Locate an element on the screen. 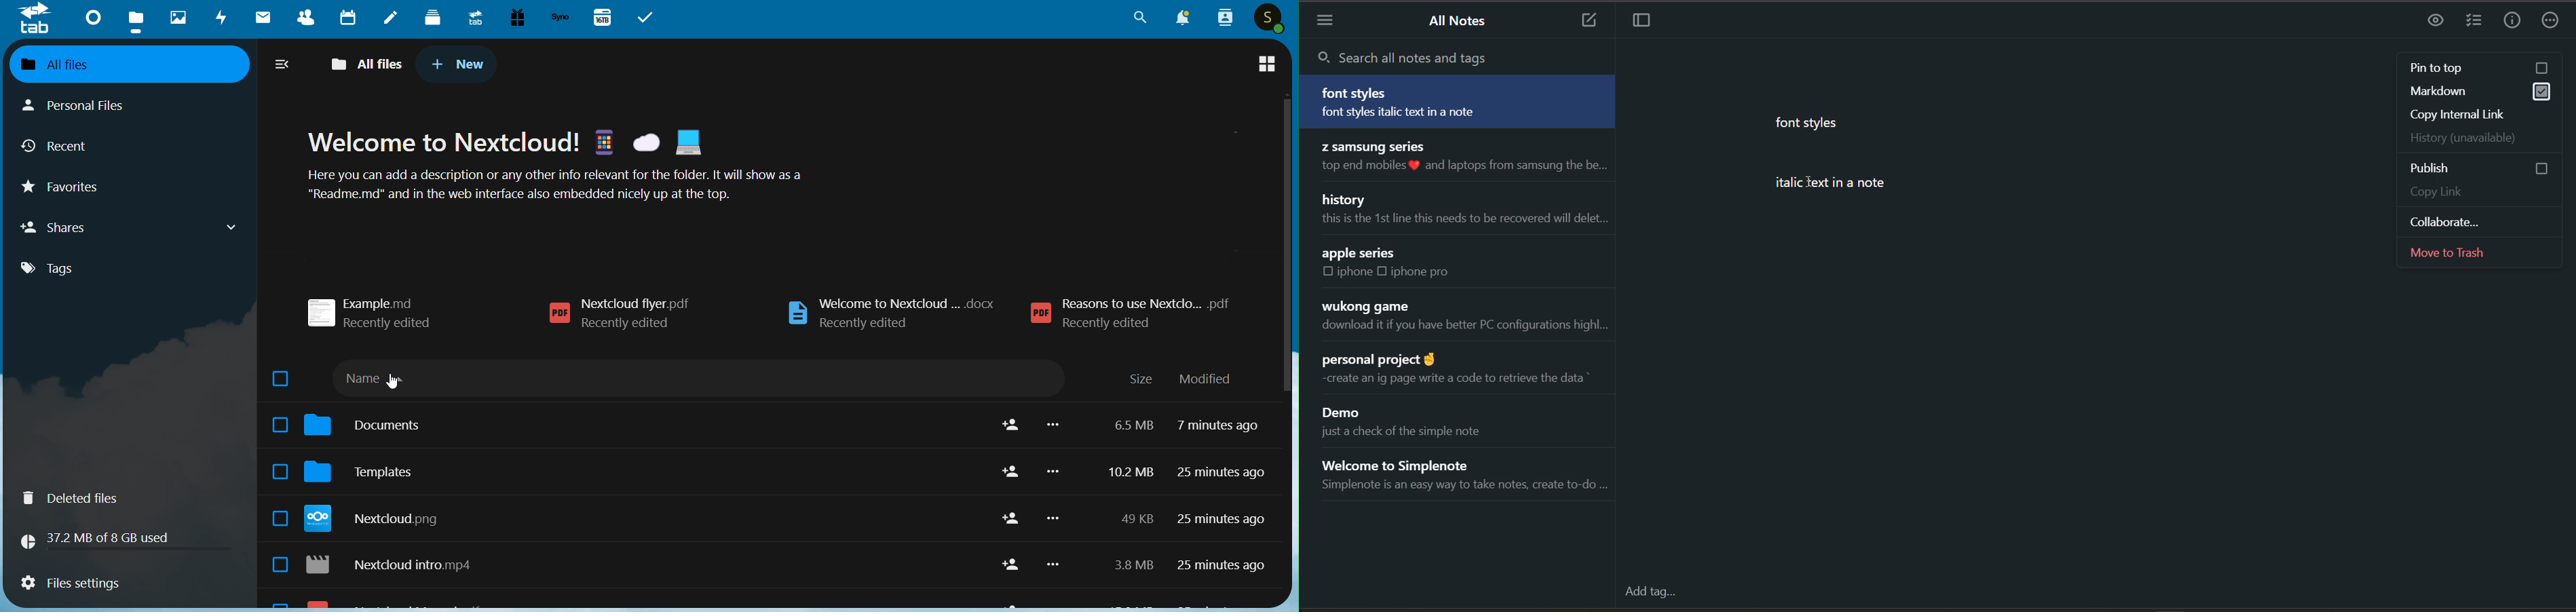 The image size is (2576, 616). Files is located at coordinates (136, 17).